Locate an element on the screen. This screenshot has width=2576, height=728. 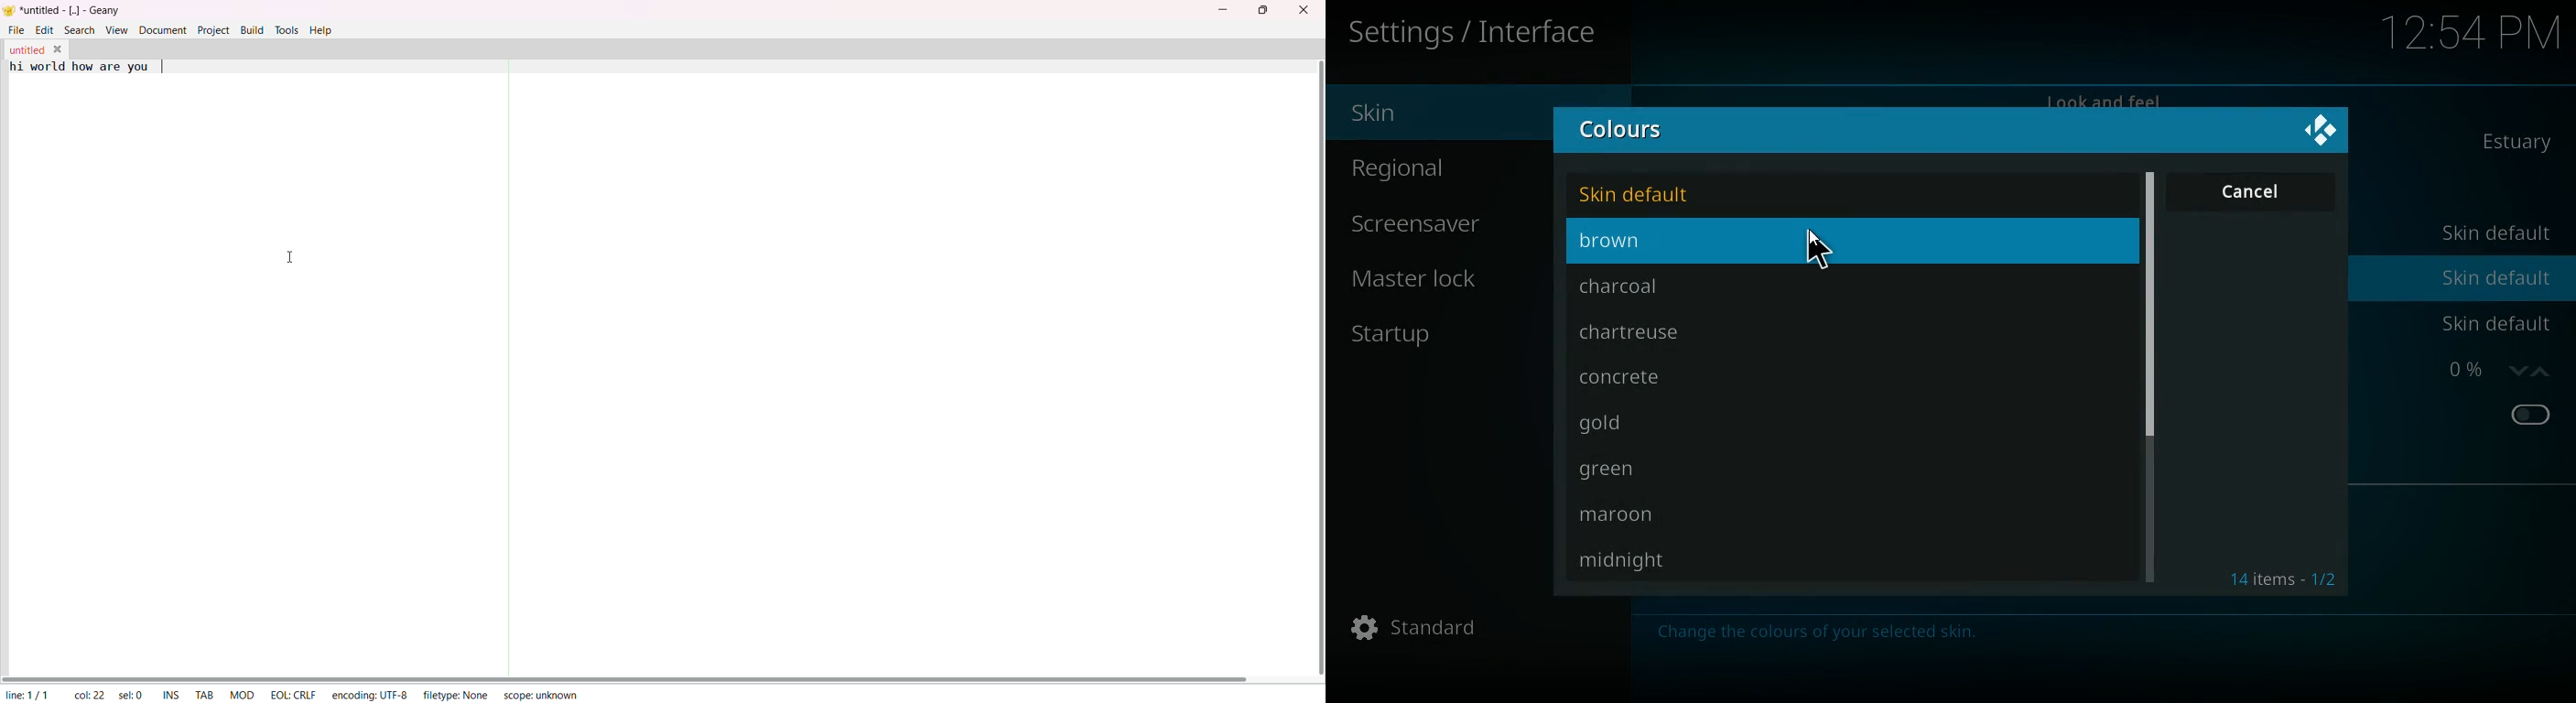
skin is located at coordinates (2525, 144).